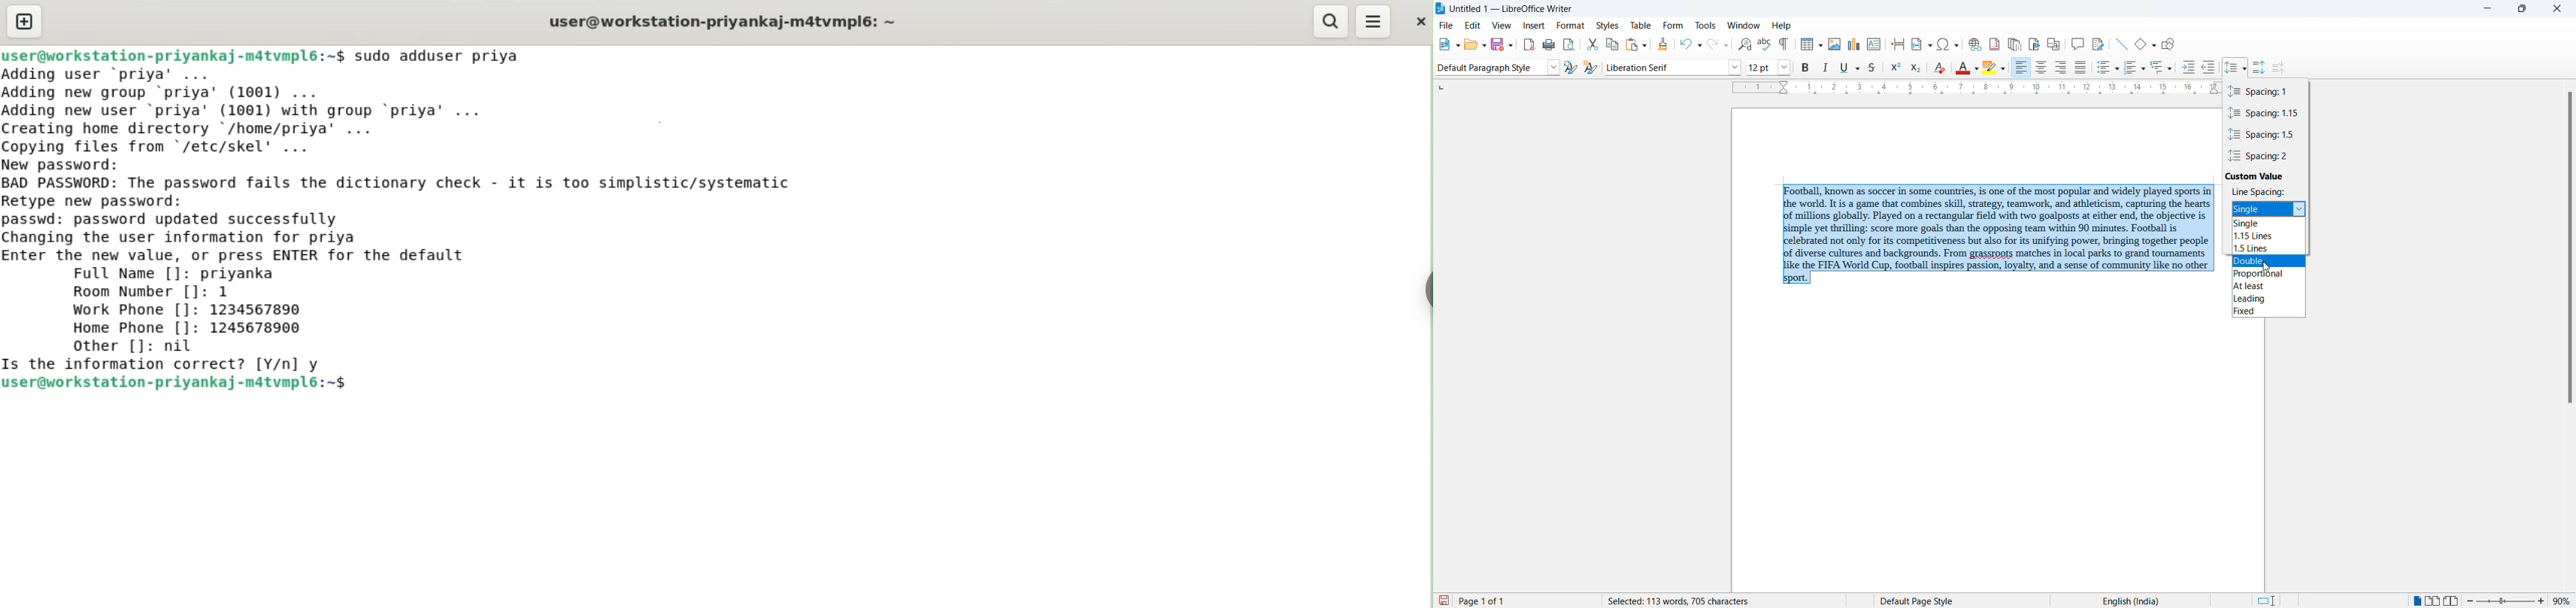  I want to click on table, so click(1641, 24).